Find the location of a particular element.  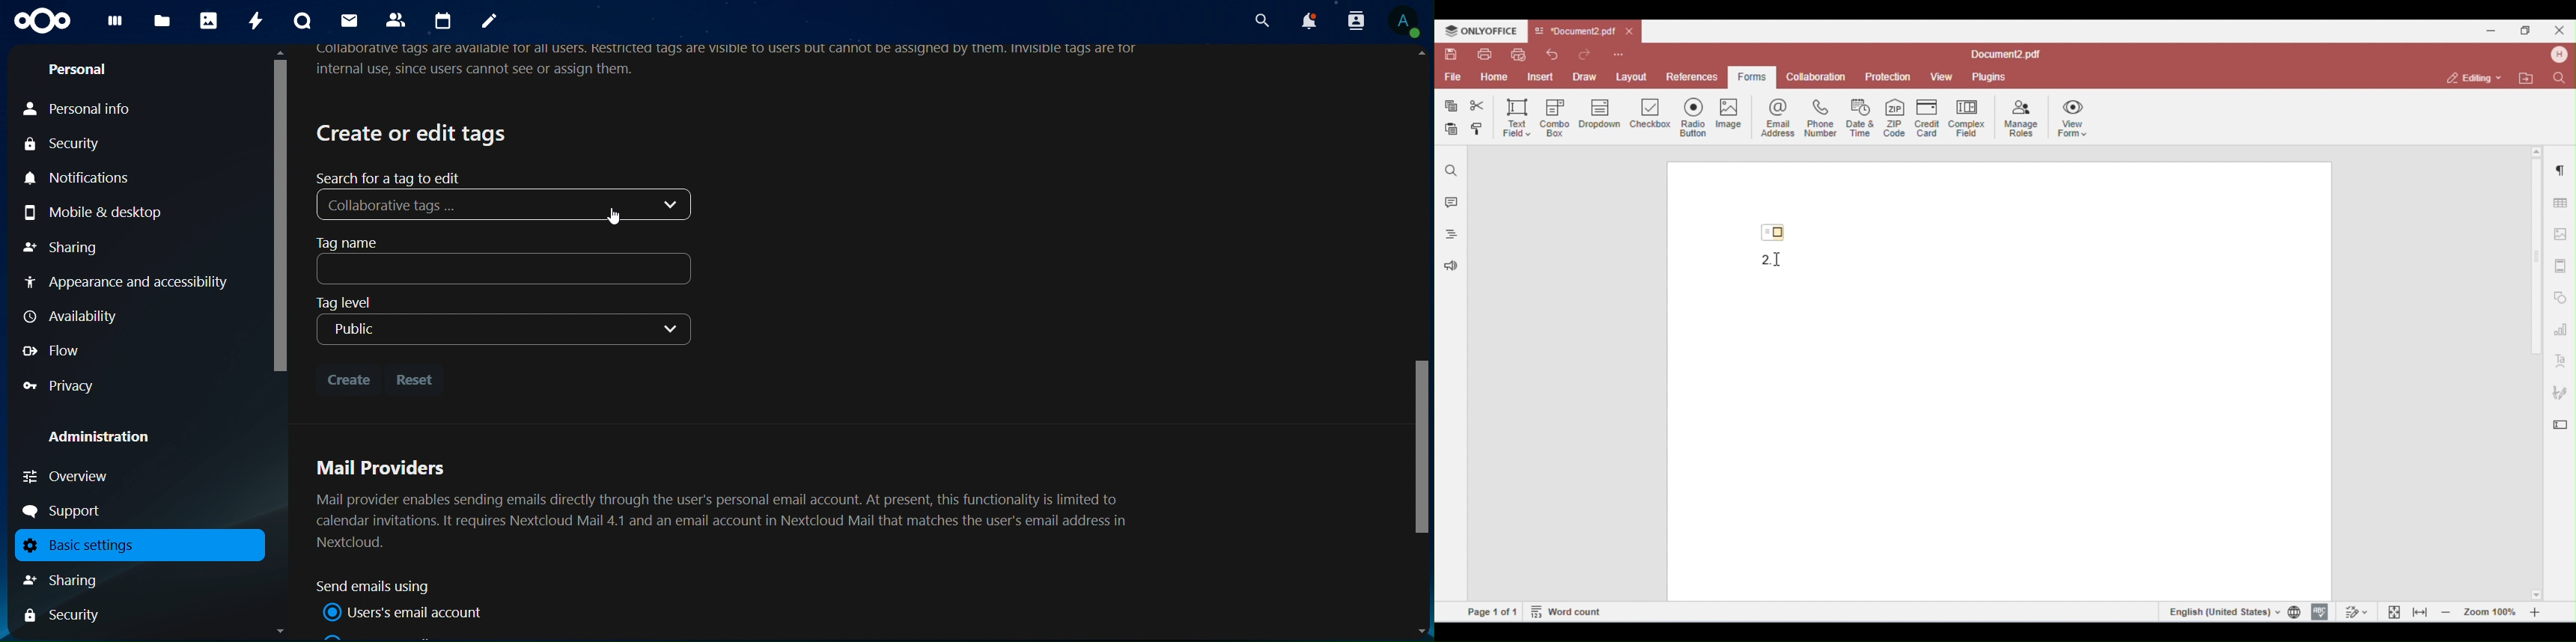

overview is located at coordinates (67, 476).